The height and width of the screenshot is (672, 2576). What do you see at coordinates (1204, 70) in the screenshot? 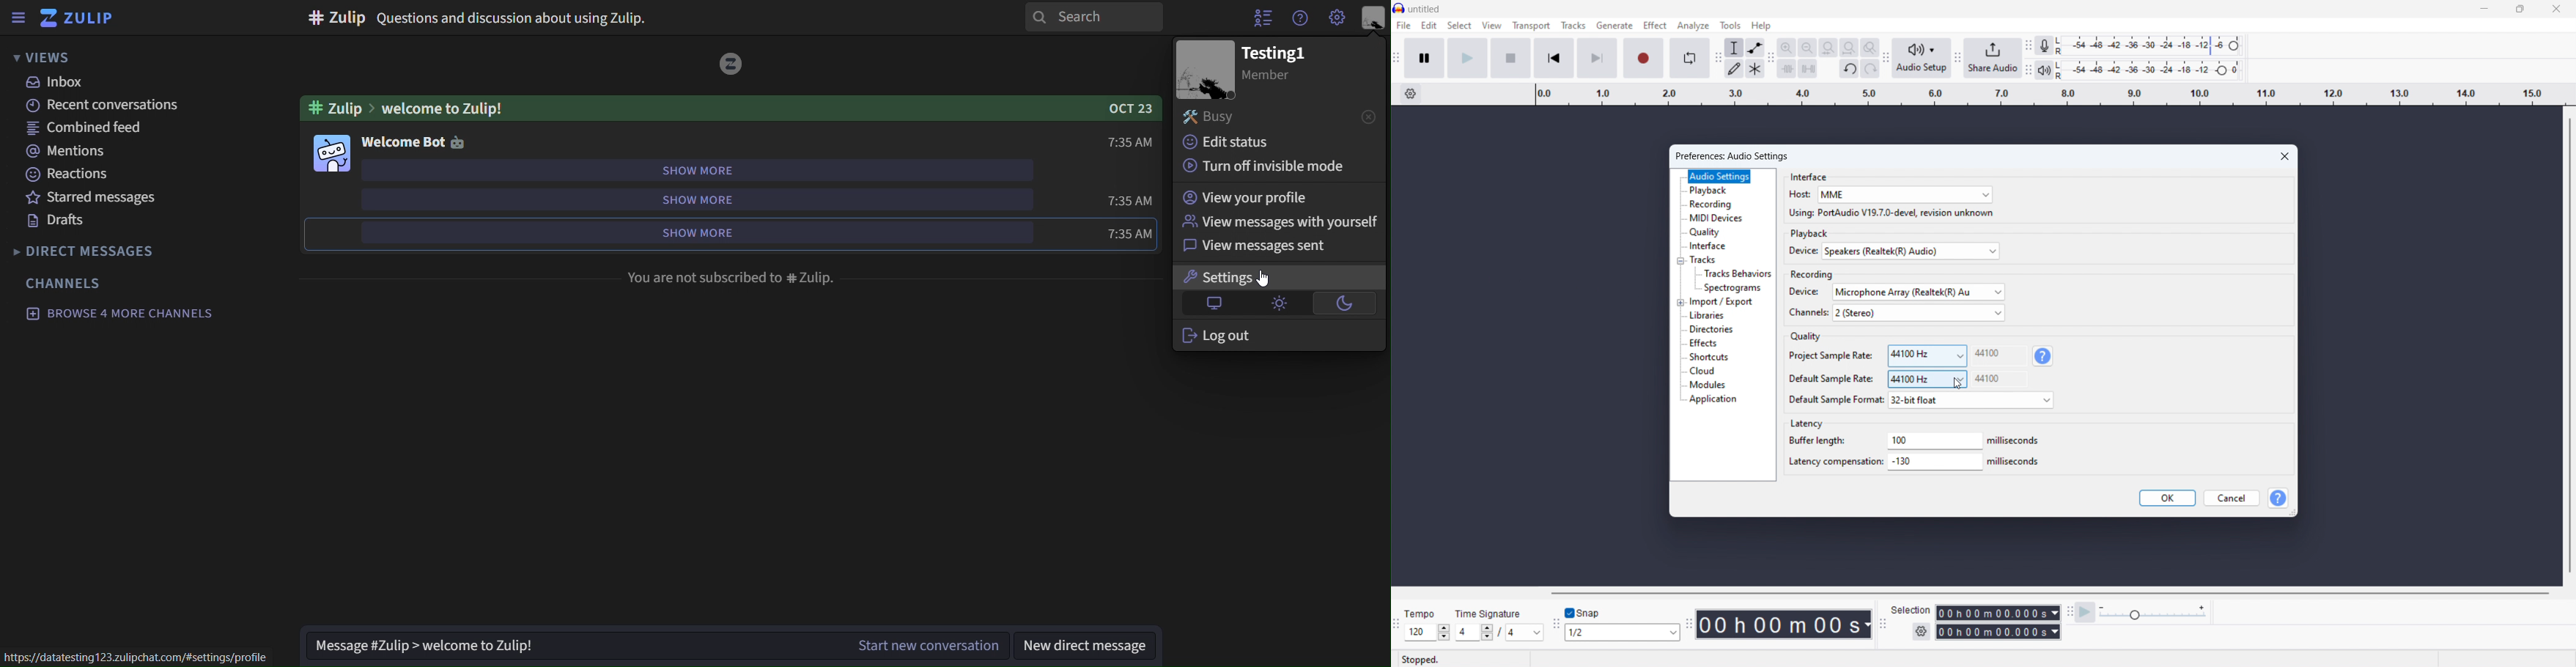
I see `image` at bounding box center [1204, 70].